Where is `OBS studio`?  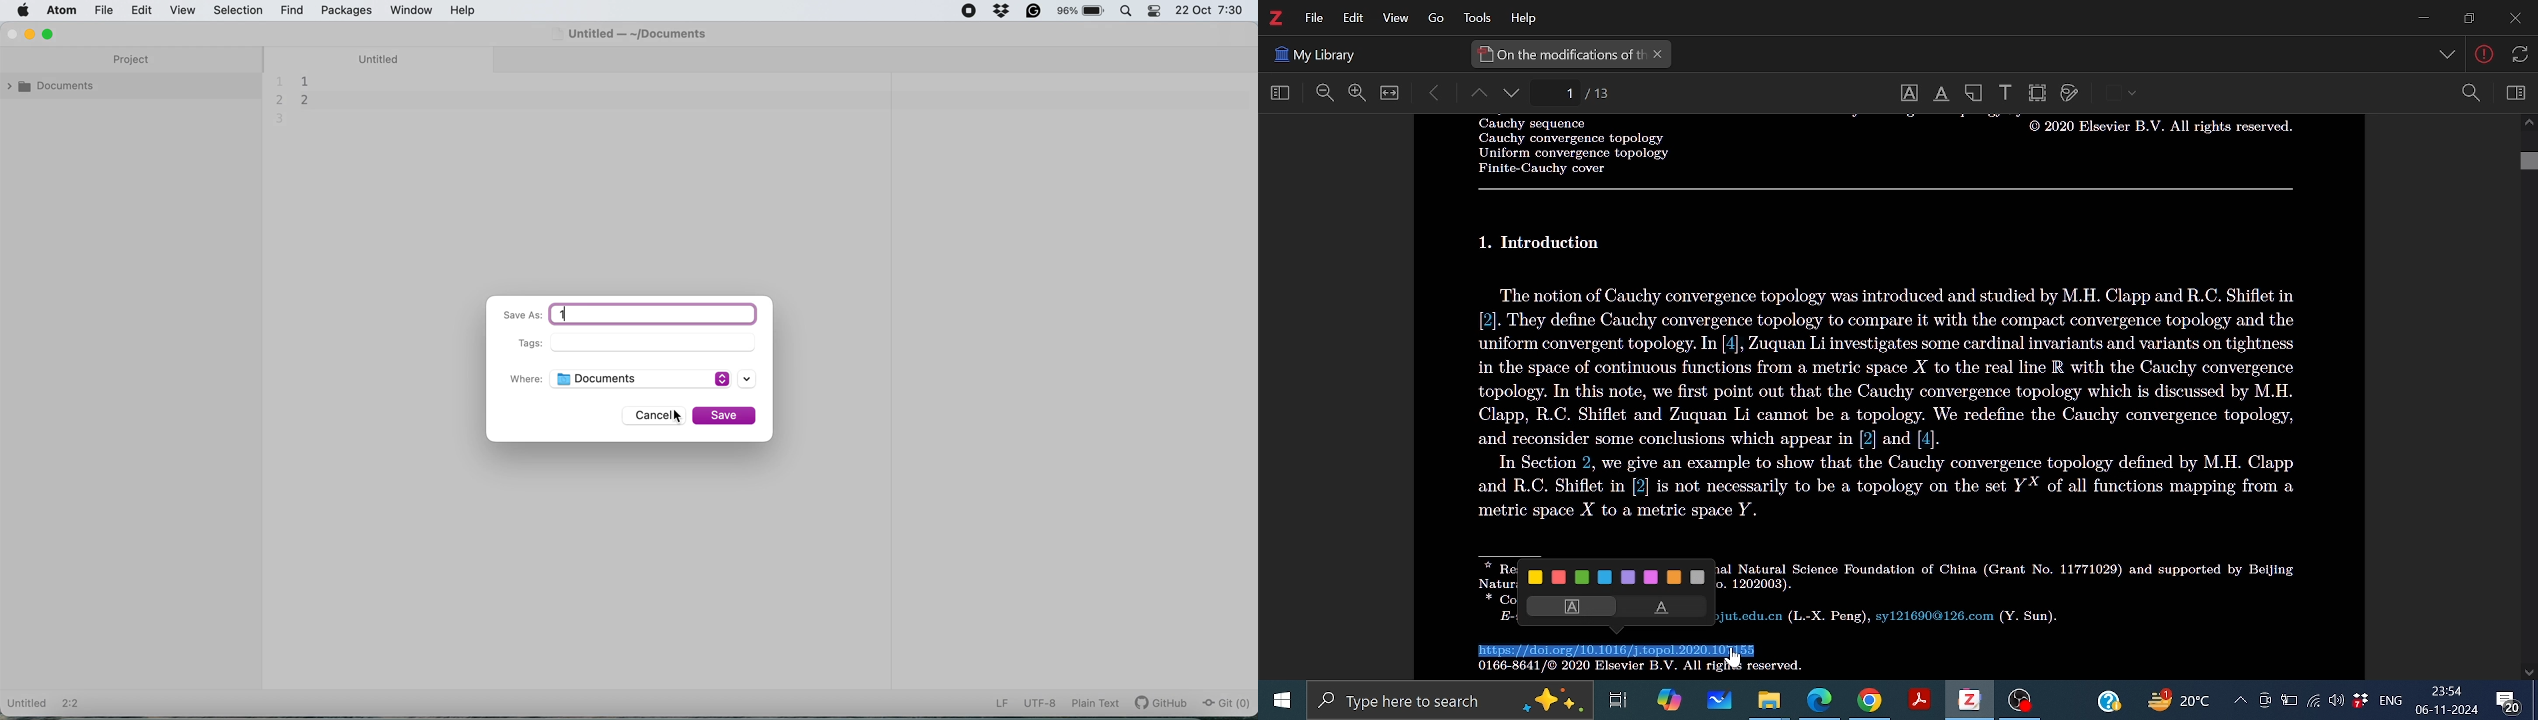 OBS studio is located at coordinates (2020, 702).